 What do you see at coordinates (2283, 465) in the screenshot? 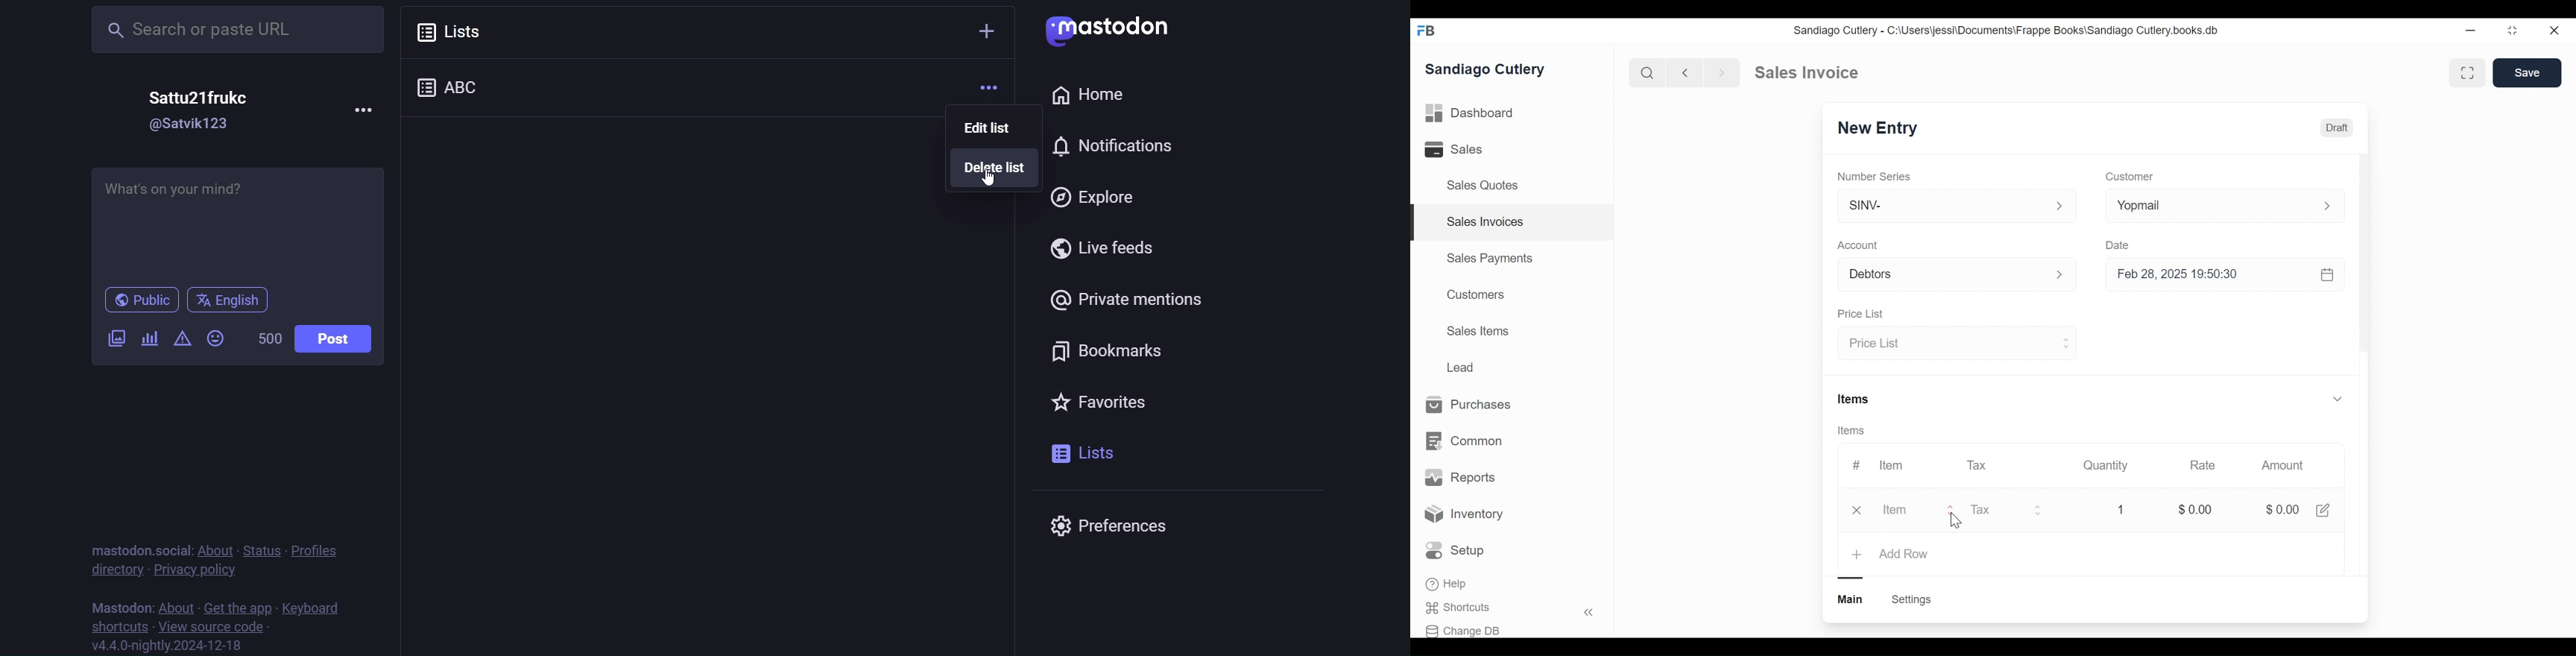
I see `Amount` at bounding box center [2283, 465].